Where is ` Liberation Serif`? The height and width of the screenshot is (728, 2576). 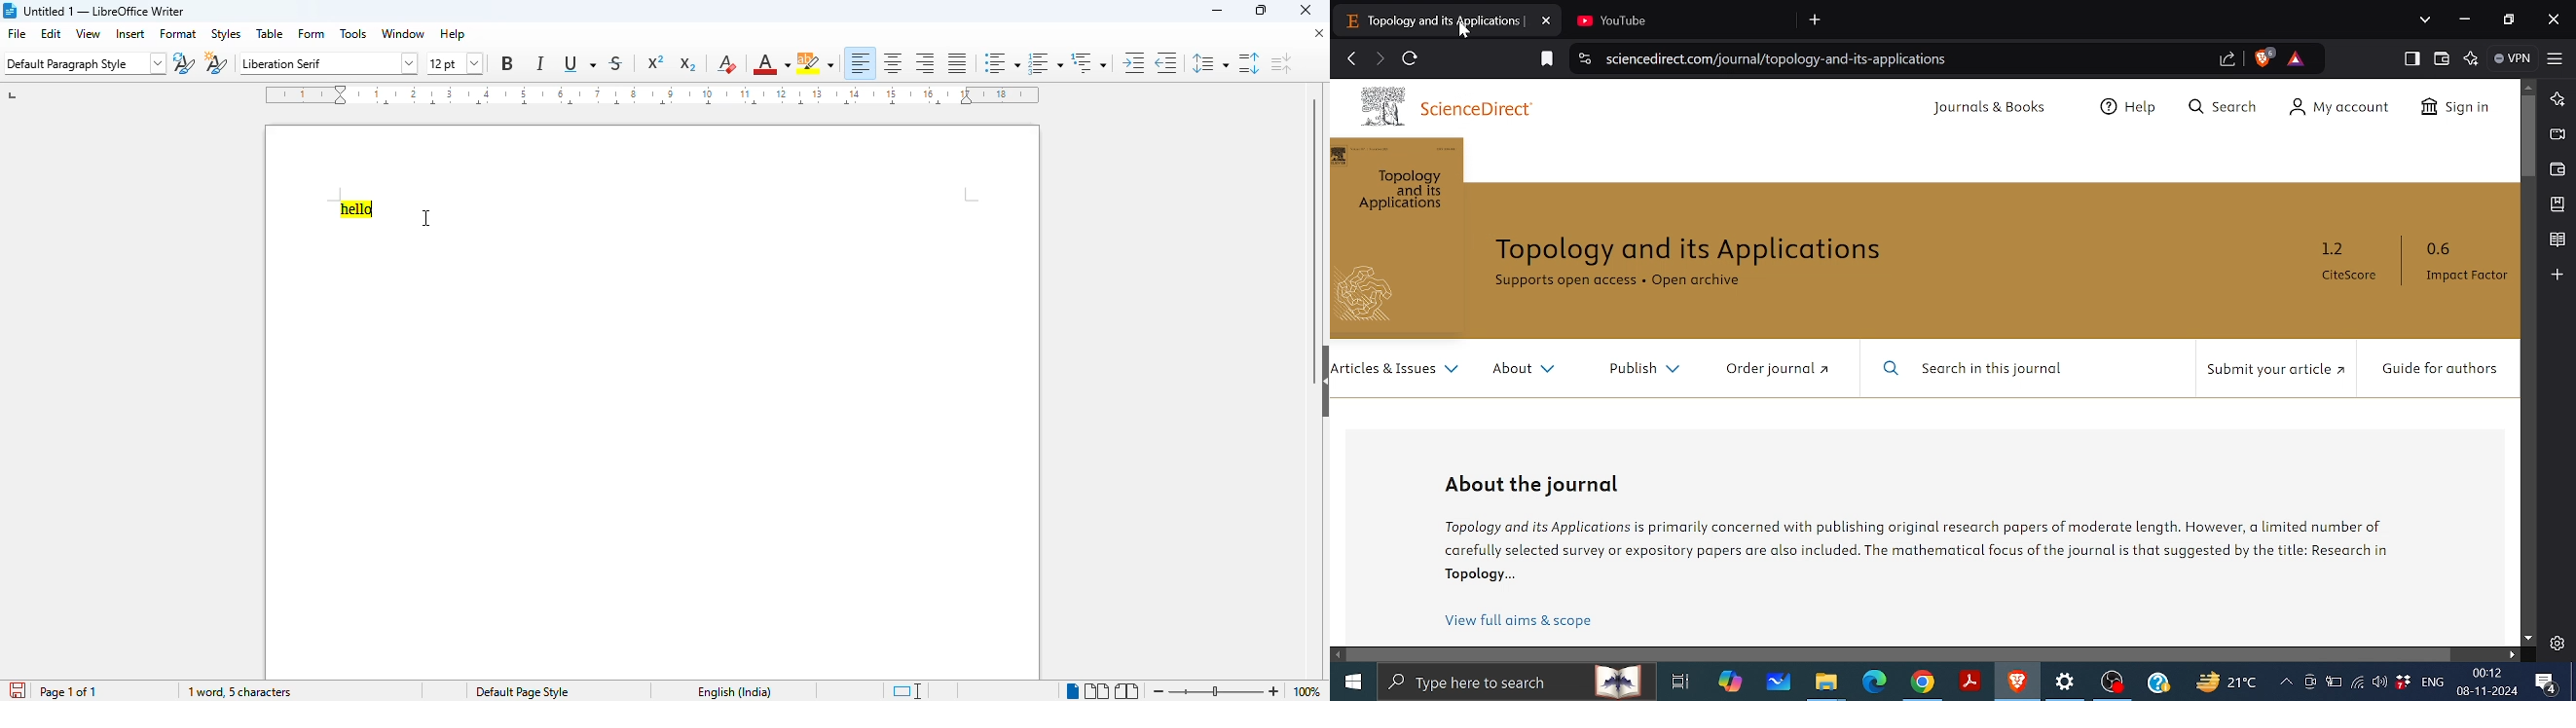  Liberation Serif is located at coordinates (316, 64).